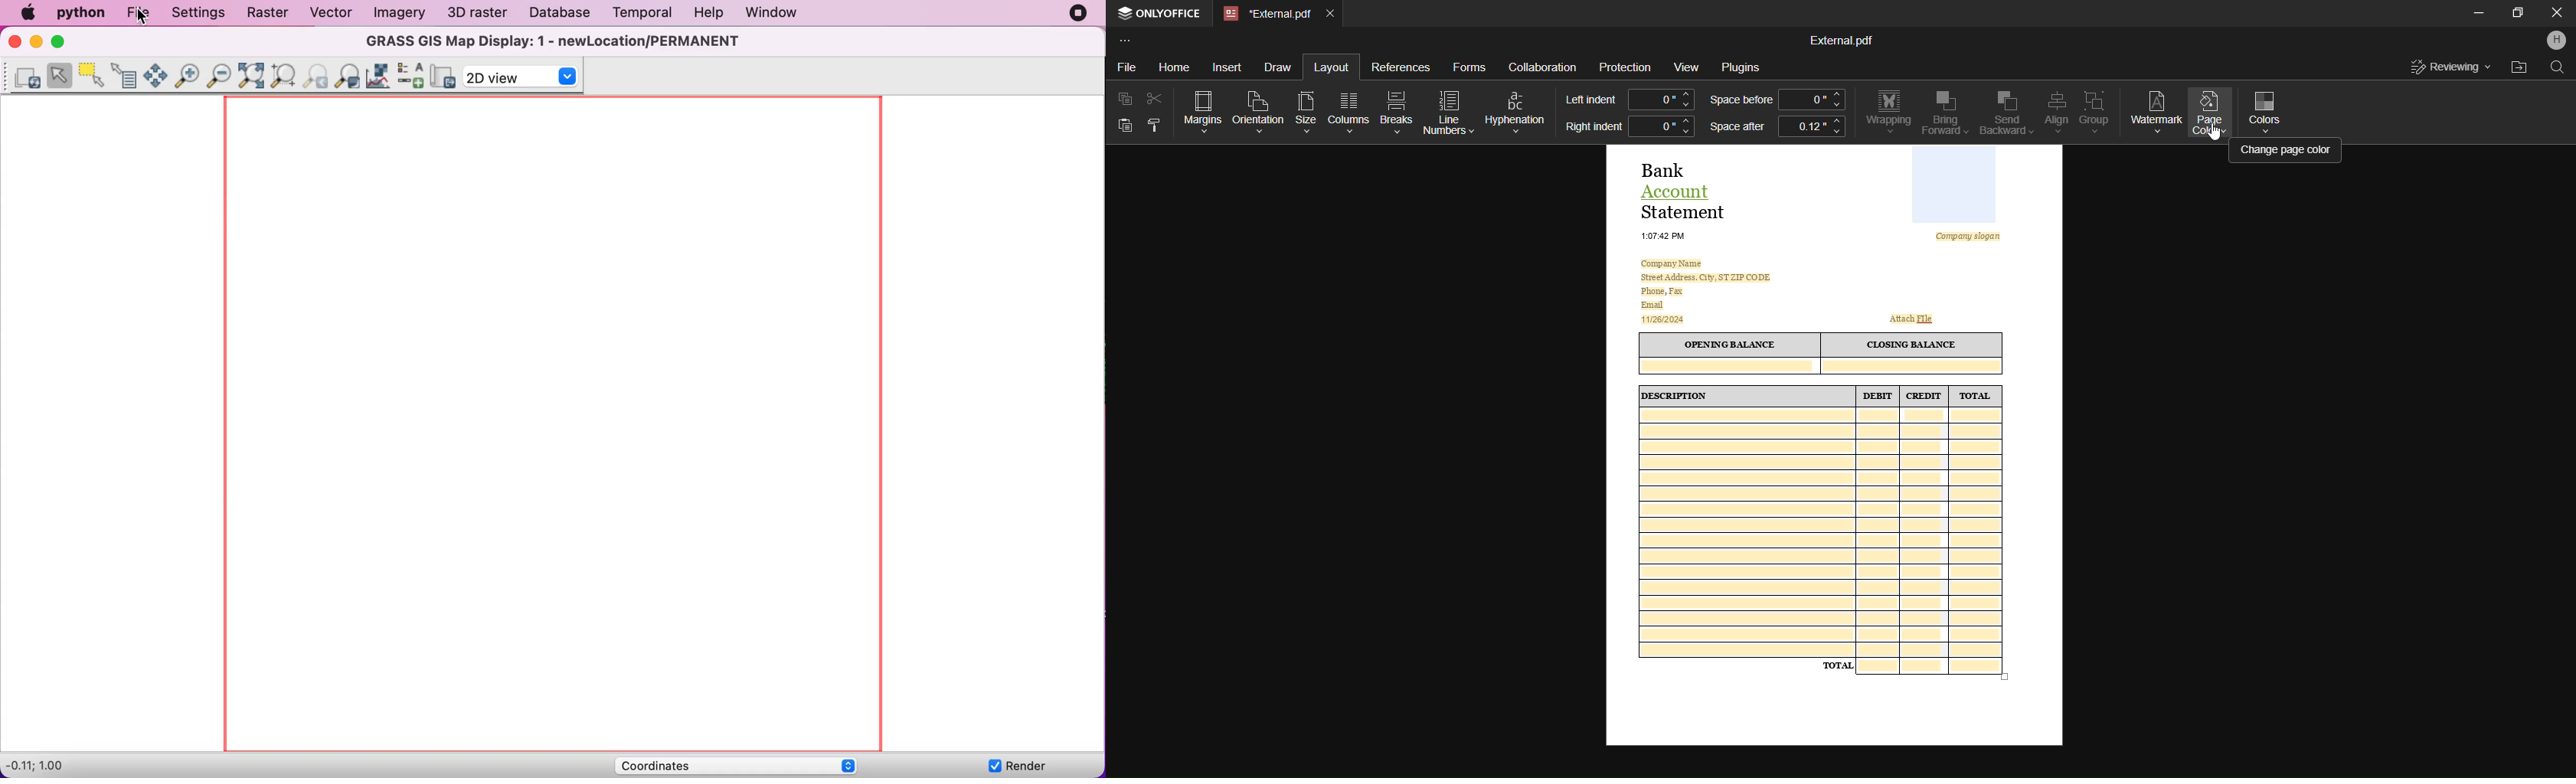 The width and height of the screenshot is (2576, 784). What do you see at coordinates (1543, 64) in the screenshot?
I see `Collaboration` at bounding box center [1543, 64].